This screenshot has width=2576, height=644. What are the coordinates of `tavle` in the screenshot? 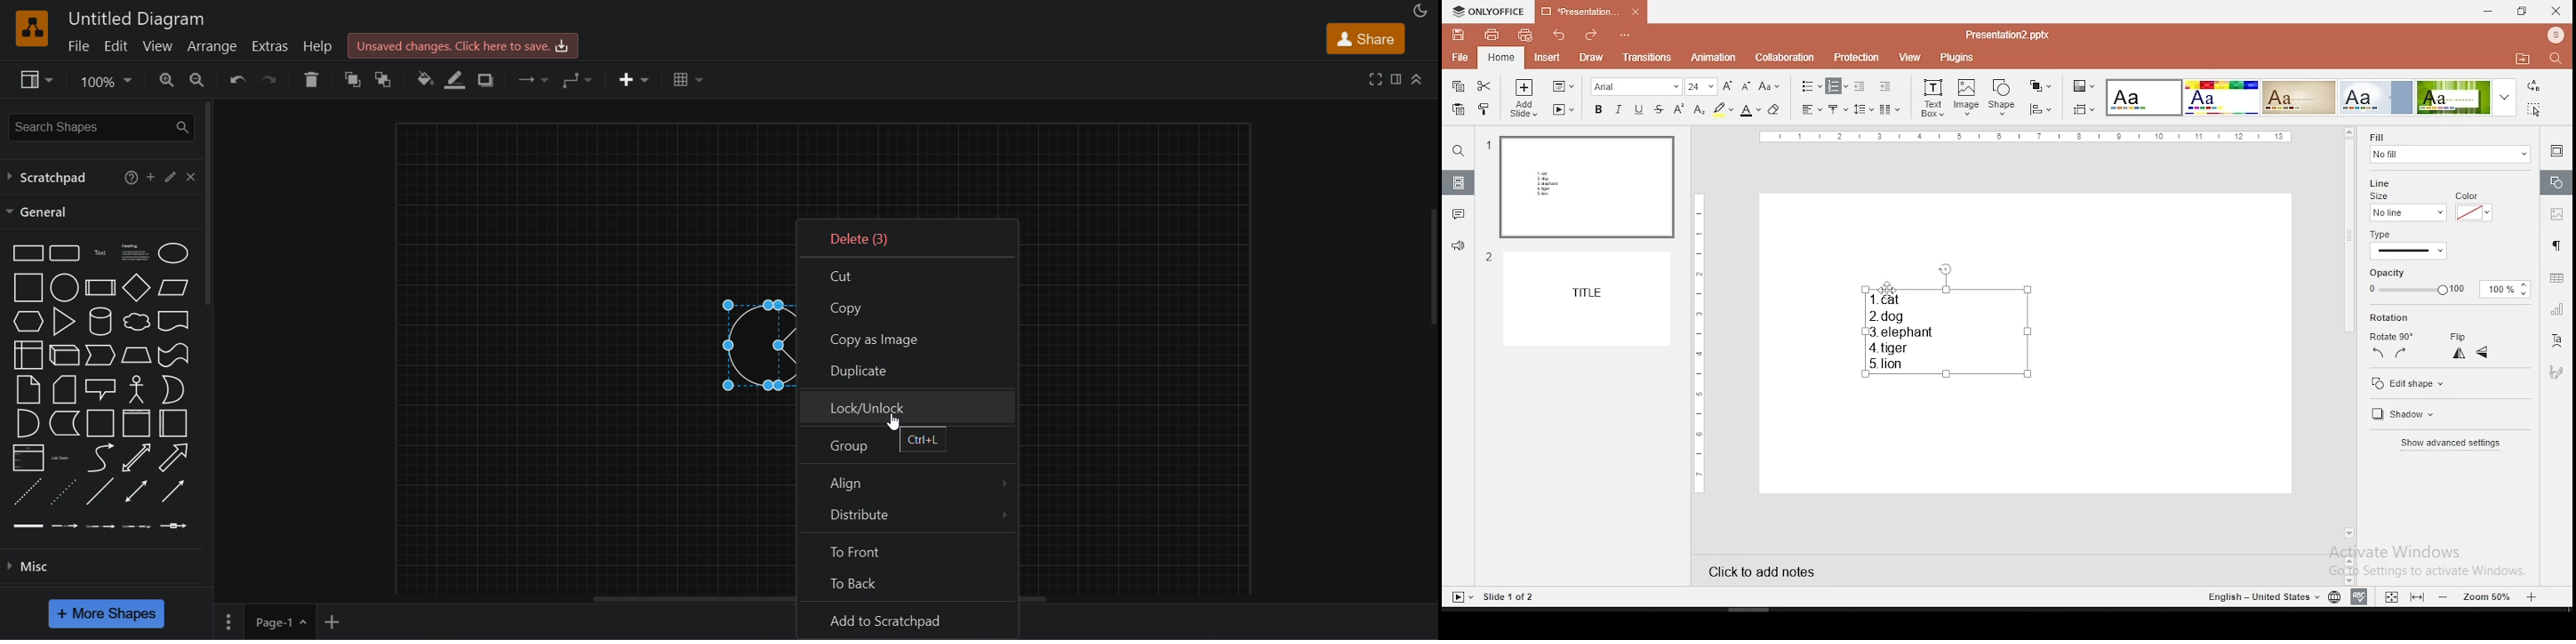 It's located at (689, 79).